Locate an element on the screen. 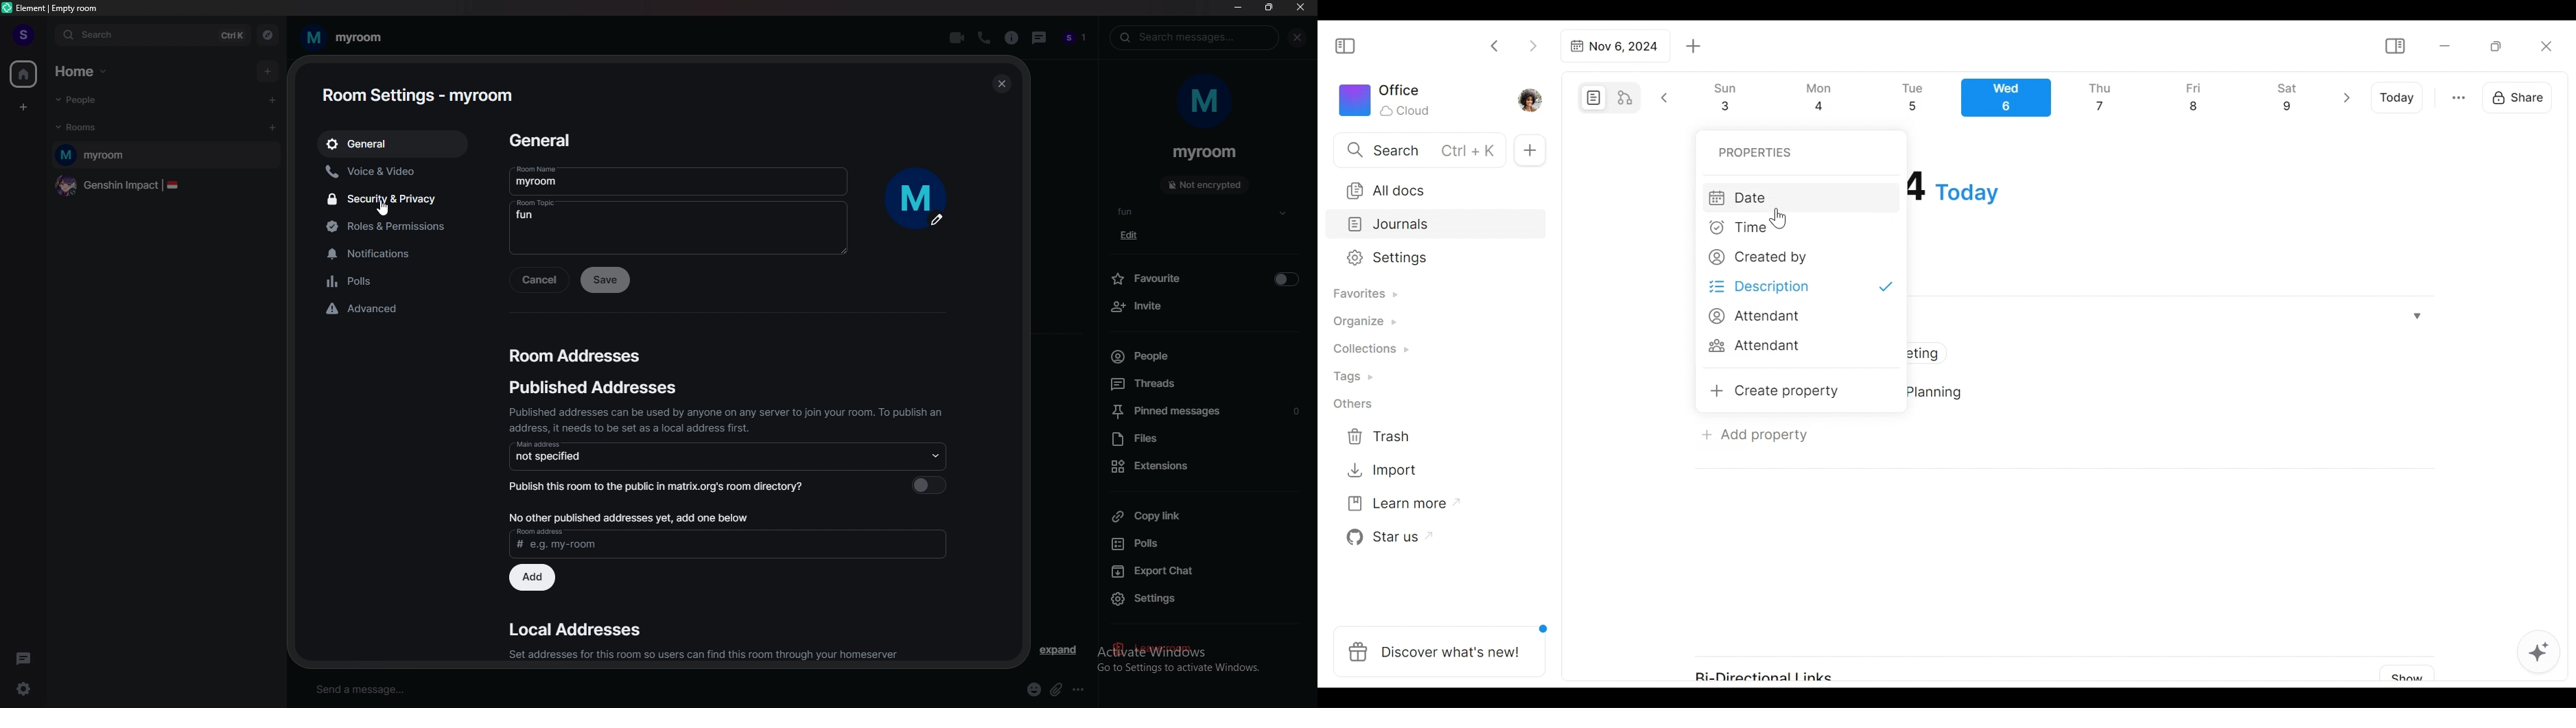 Image resolution: width=2576 pixels, height=728 pixels. myroom is located at coordinates (167, 156).